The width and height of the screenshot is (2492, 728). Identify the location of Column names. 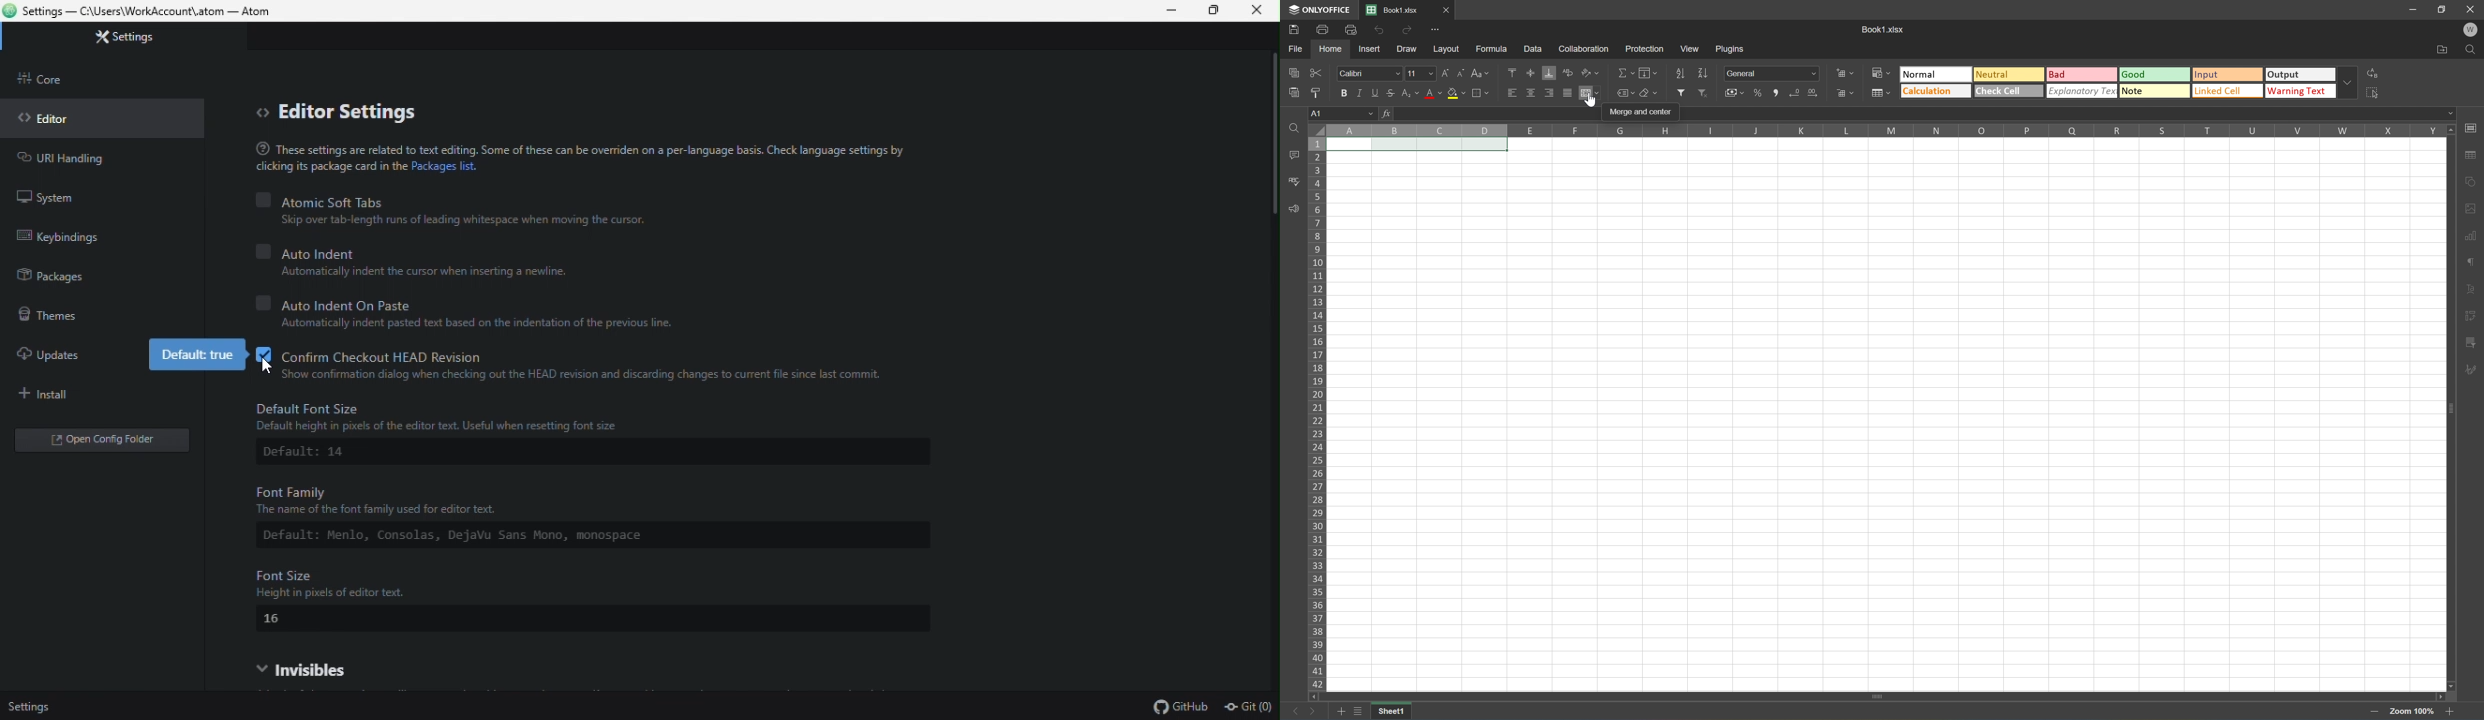
(1886, 131).